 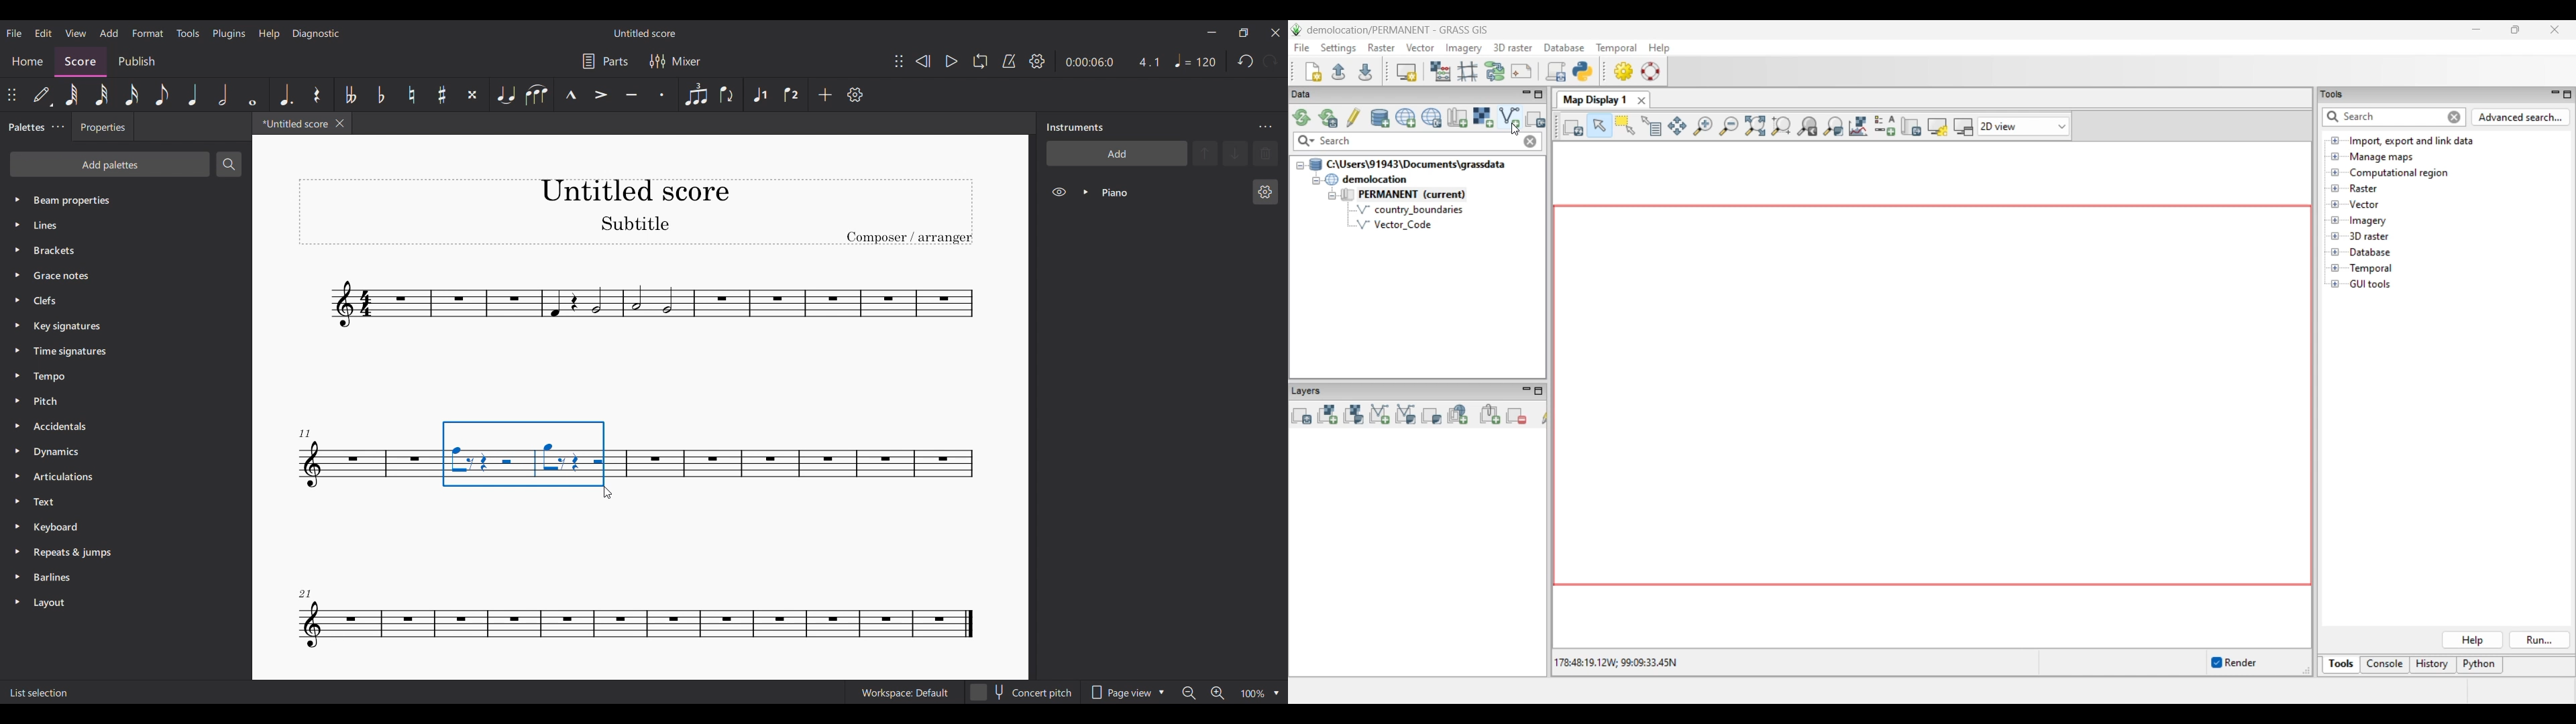 I want to click on Customize toolbar, so click(x=855, y=95).